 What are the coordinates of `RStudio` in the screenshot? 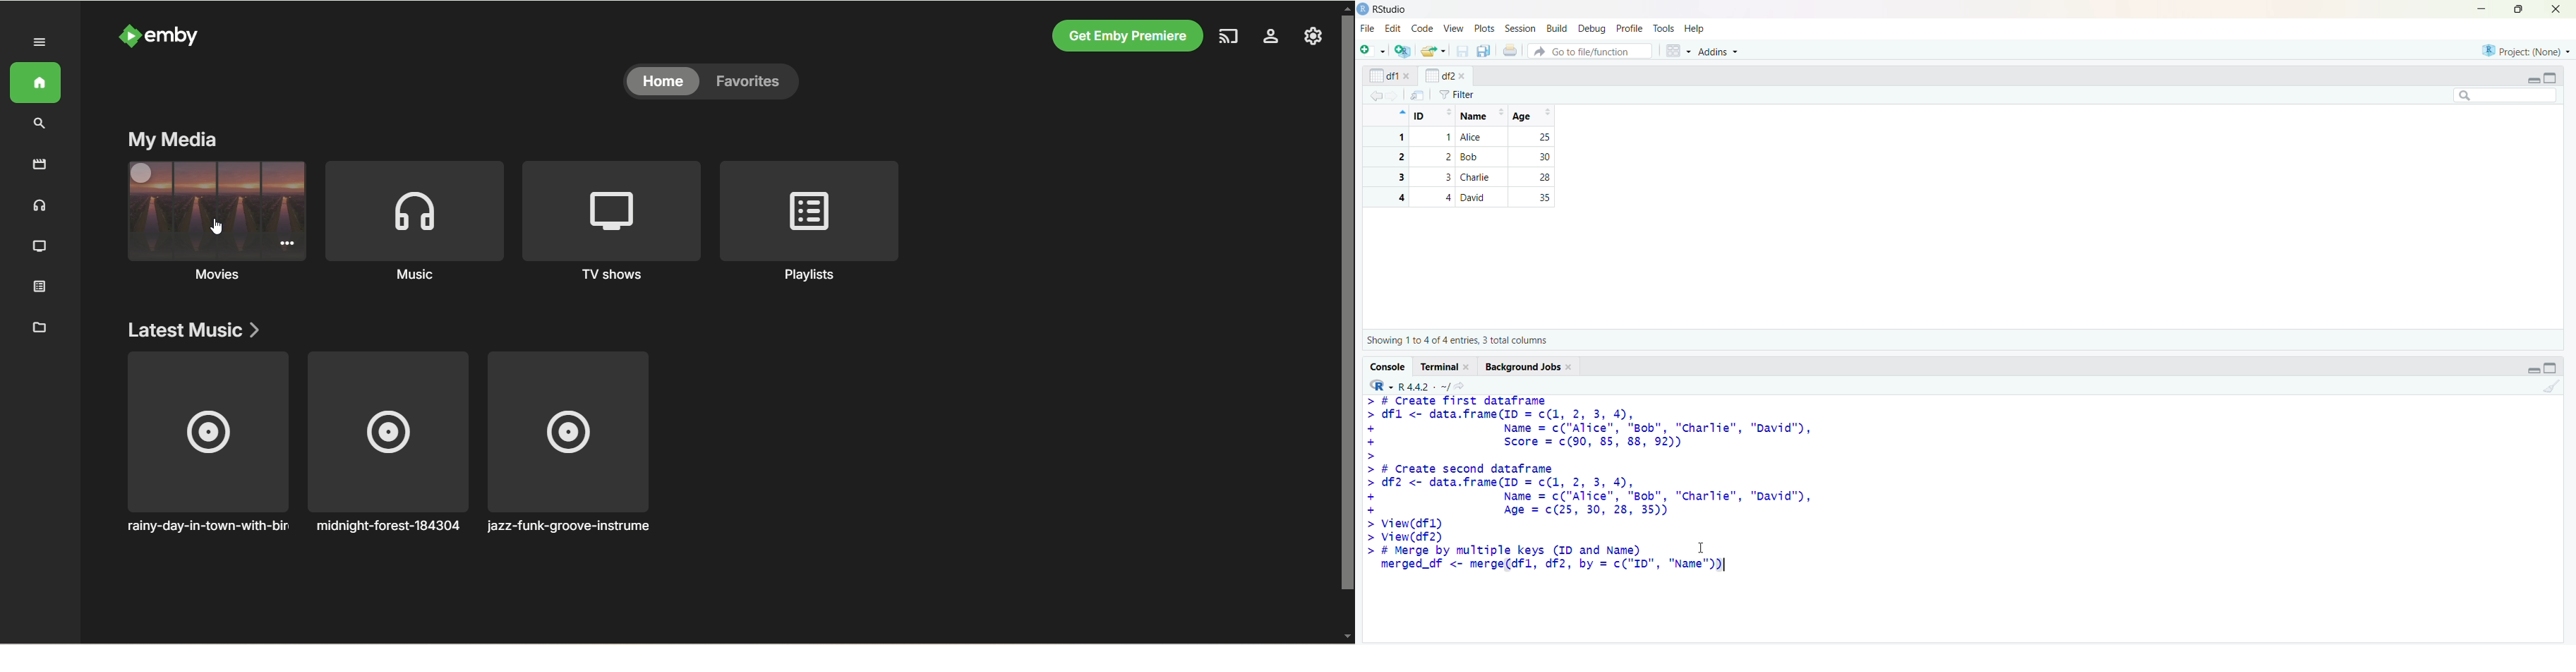 It's located at (1391, 10).